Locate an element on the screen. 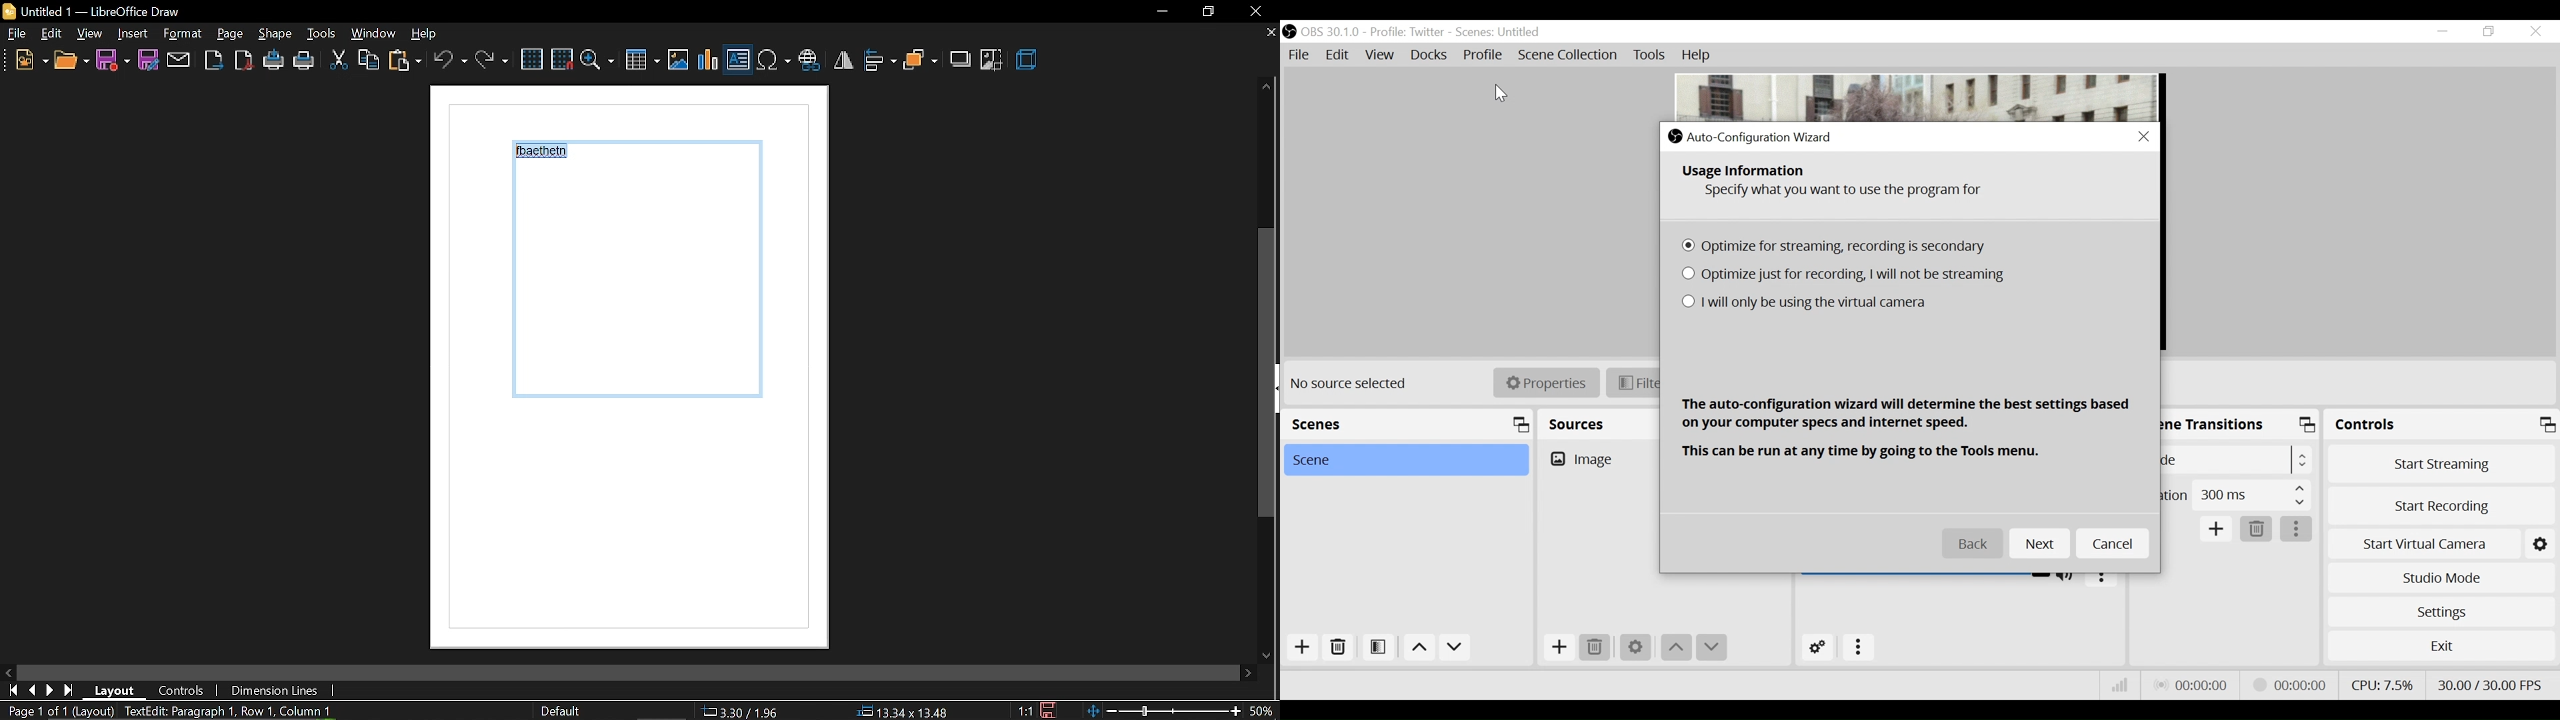 Image resolution: width=2576 pixels, height=728 pixels. Scene Collection is located at coordinates (1570, 56).